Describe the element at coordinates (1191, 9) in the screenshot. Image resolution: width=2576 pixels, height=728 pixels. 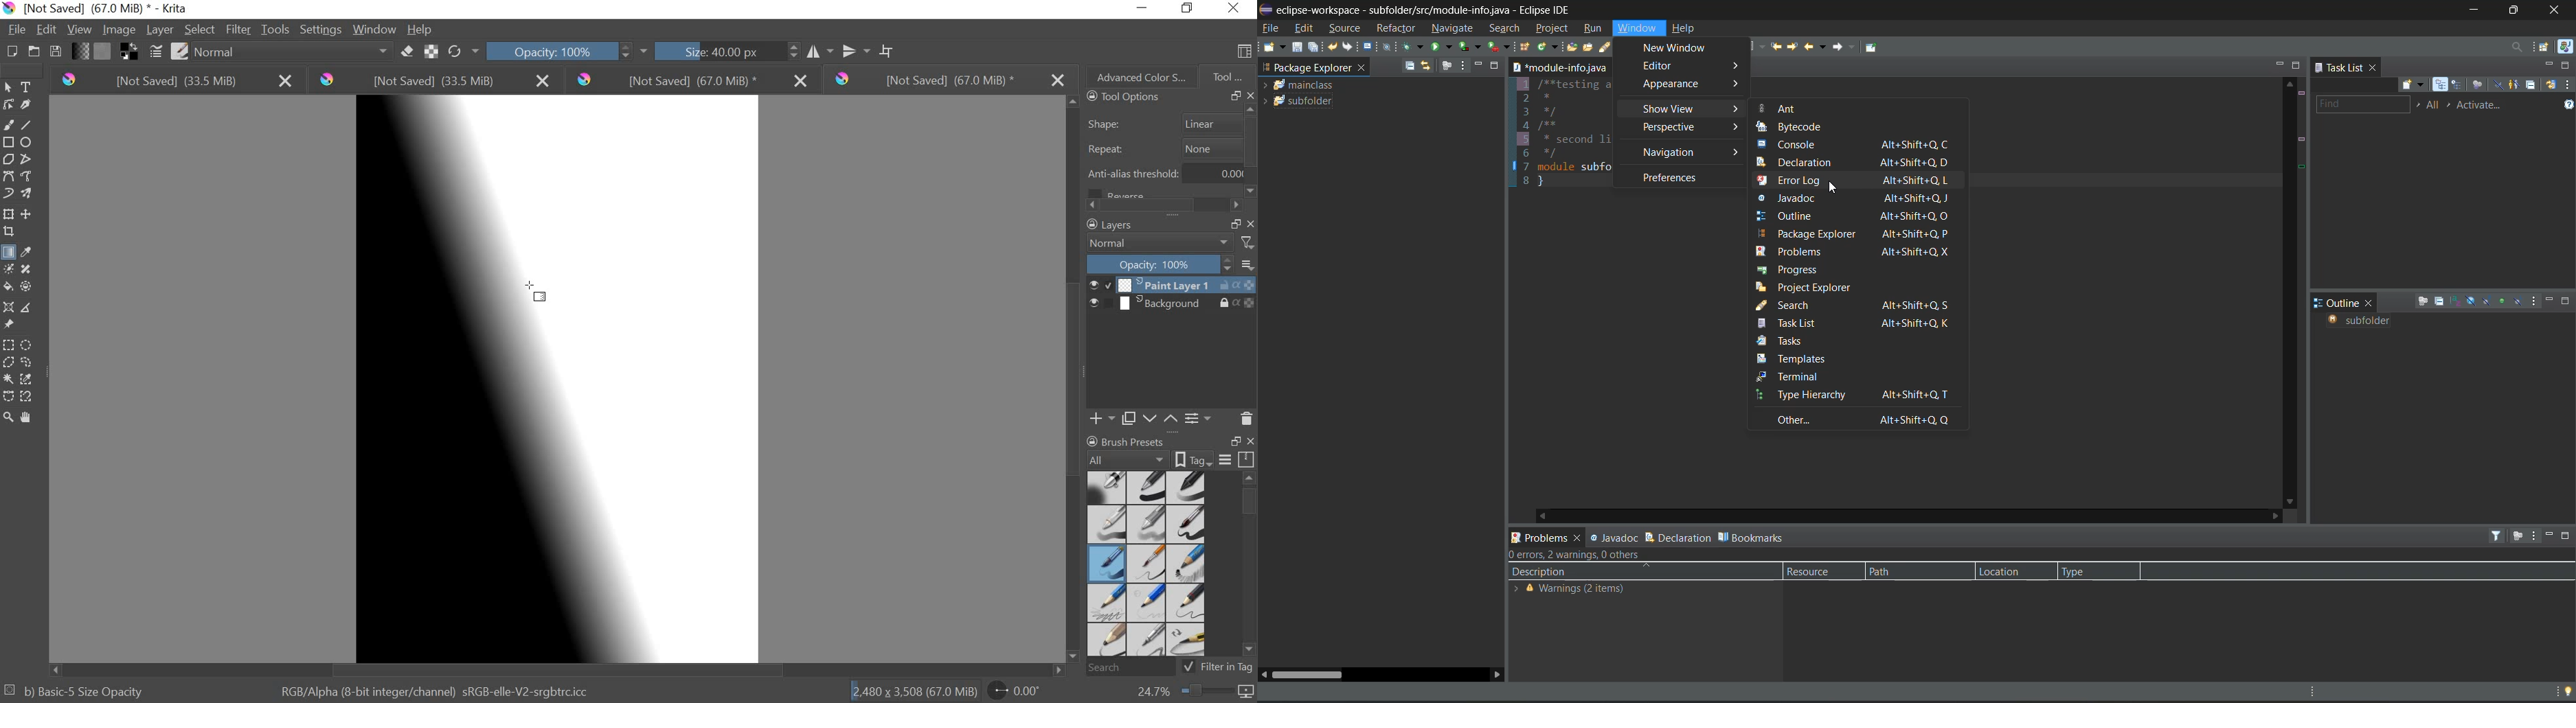
I see `RESTORE DOWN` at that location.